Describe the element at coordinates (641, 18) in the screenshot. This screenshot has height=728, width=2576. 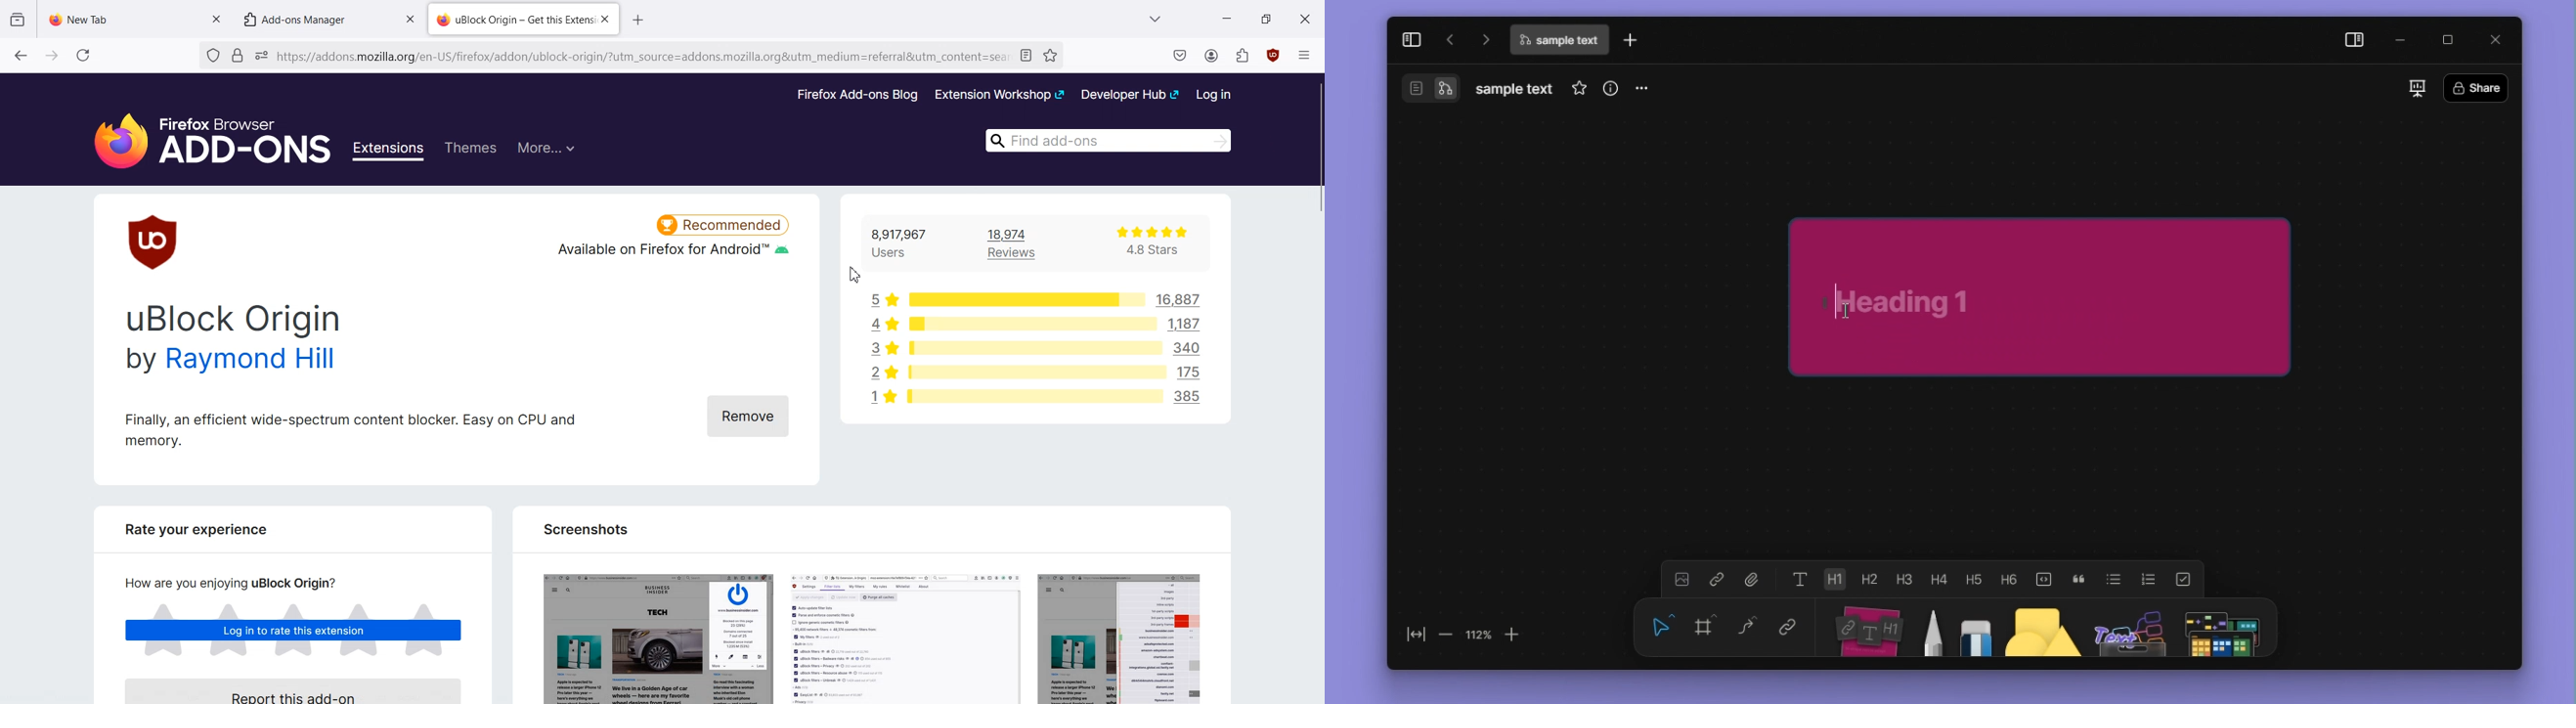
I see `open new tab` at that location.